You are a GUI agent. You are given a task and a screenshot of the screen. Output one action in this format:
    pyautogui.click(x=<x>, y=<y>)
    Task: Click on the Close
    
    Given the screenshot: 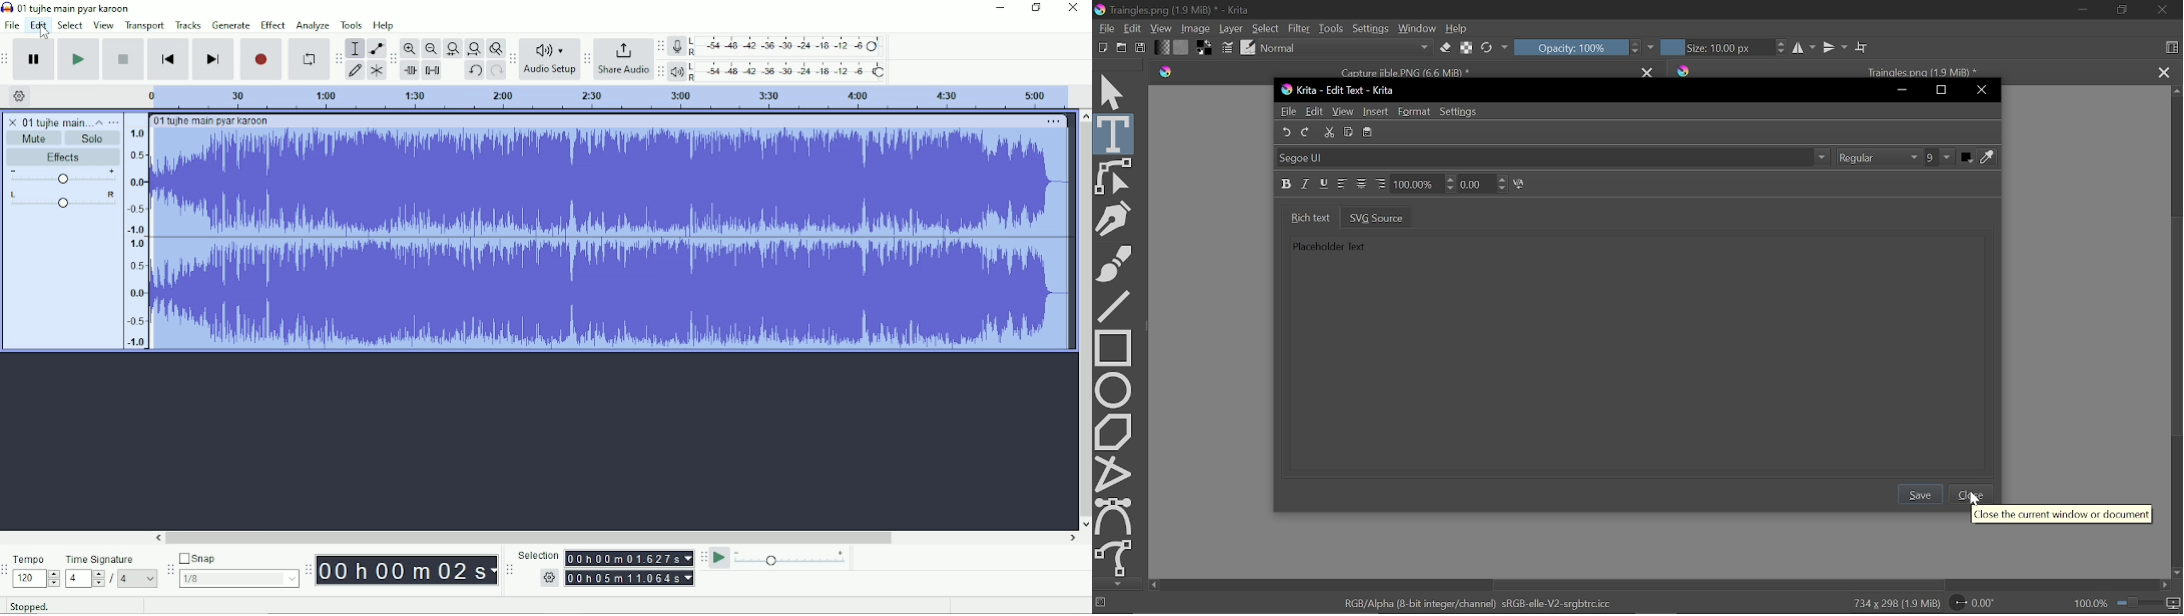 What is the action you would take?
    pyautogui.click(x=1072, y=8)
    